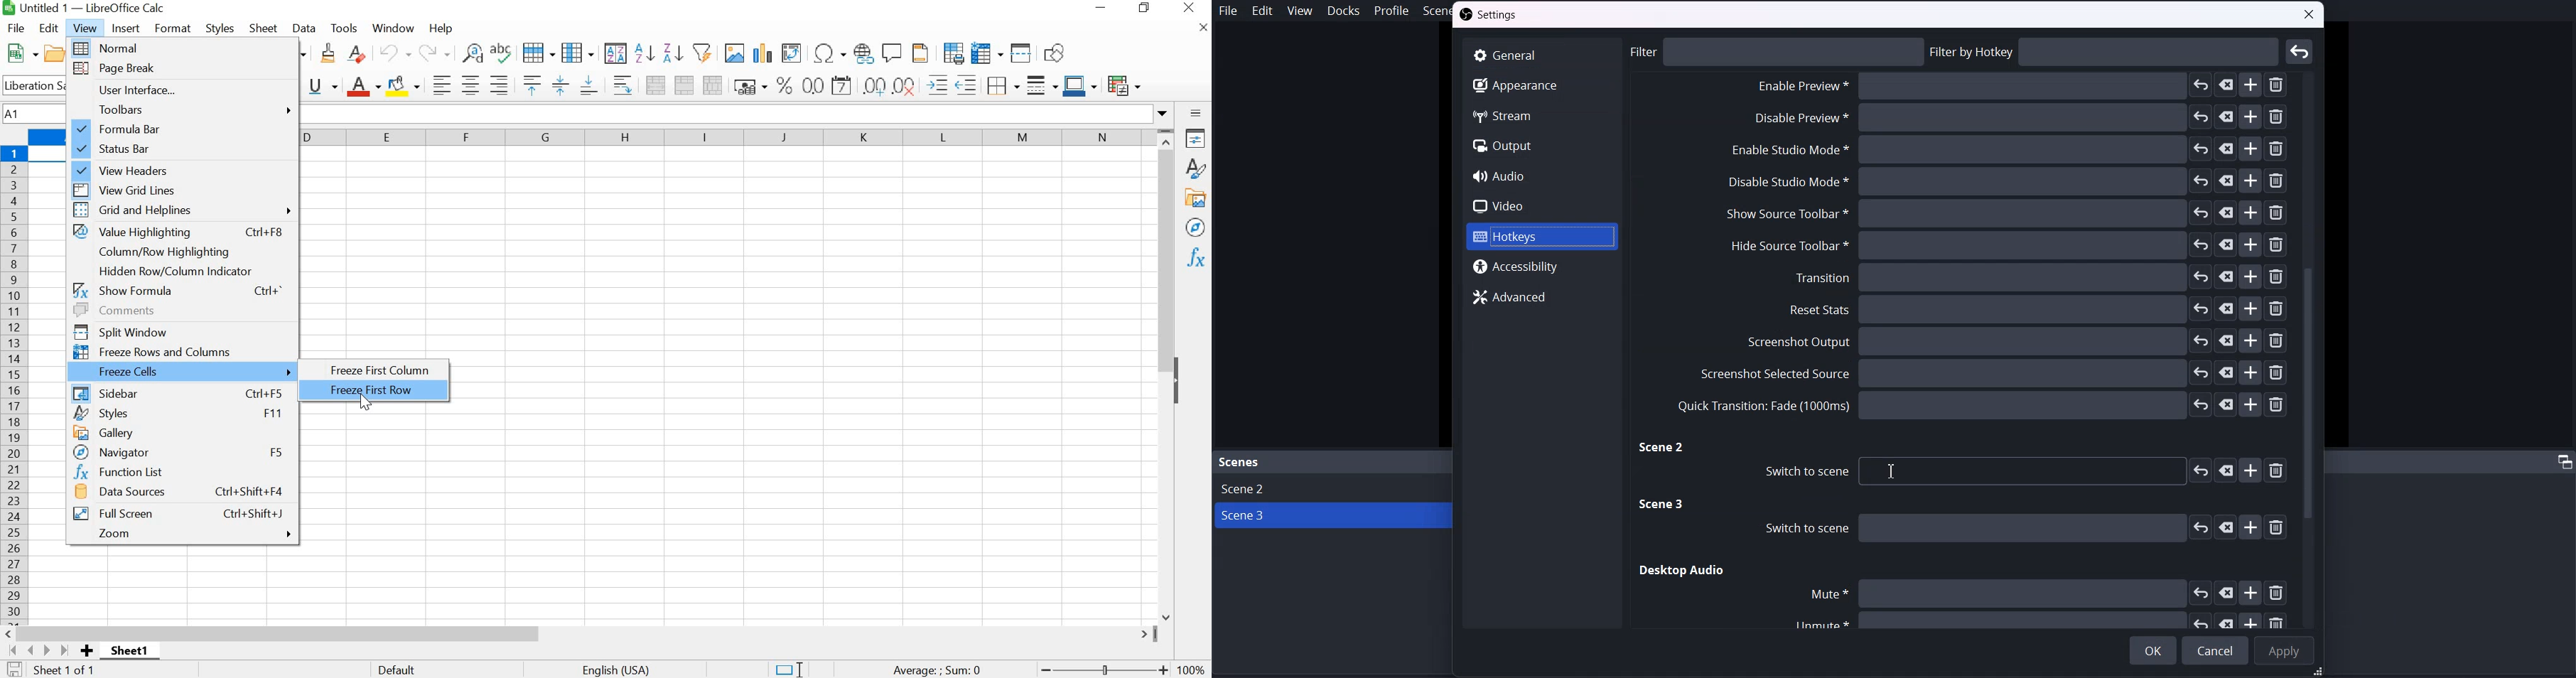 Image resolution: width=2576 pixels, height=700 pixels. What do you see at coordinates (180, 330) in the screenshot?
I see `SPLIT WINDOW` at bounding box center [180, 330].